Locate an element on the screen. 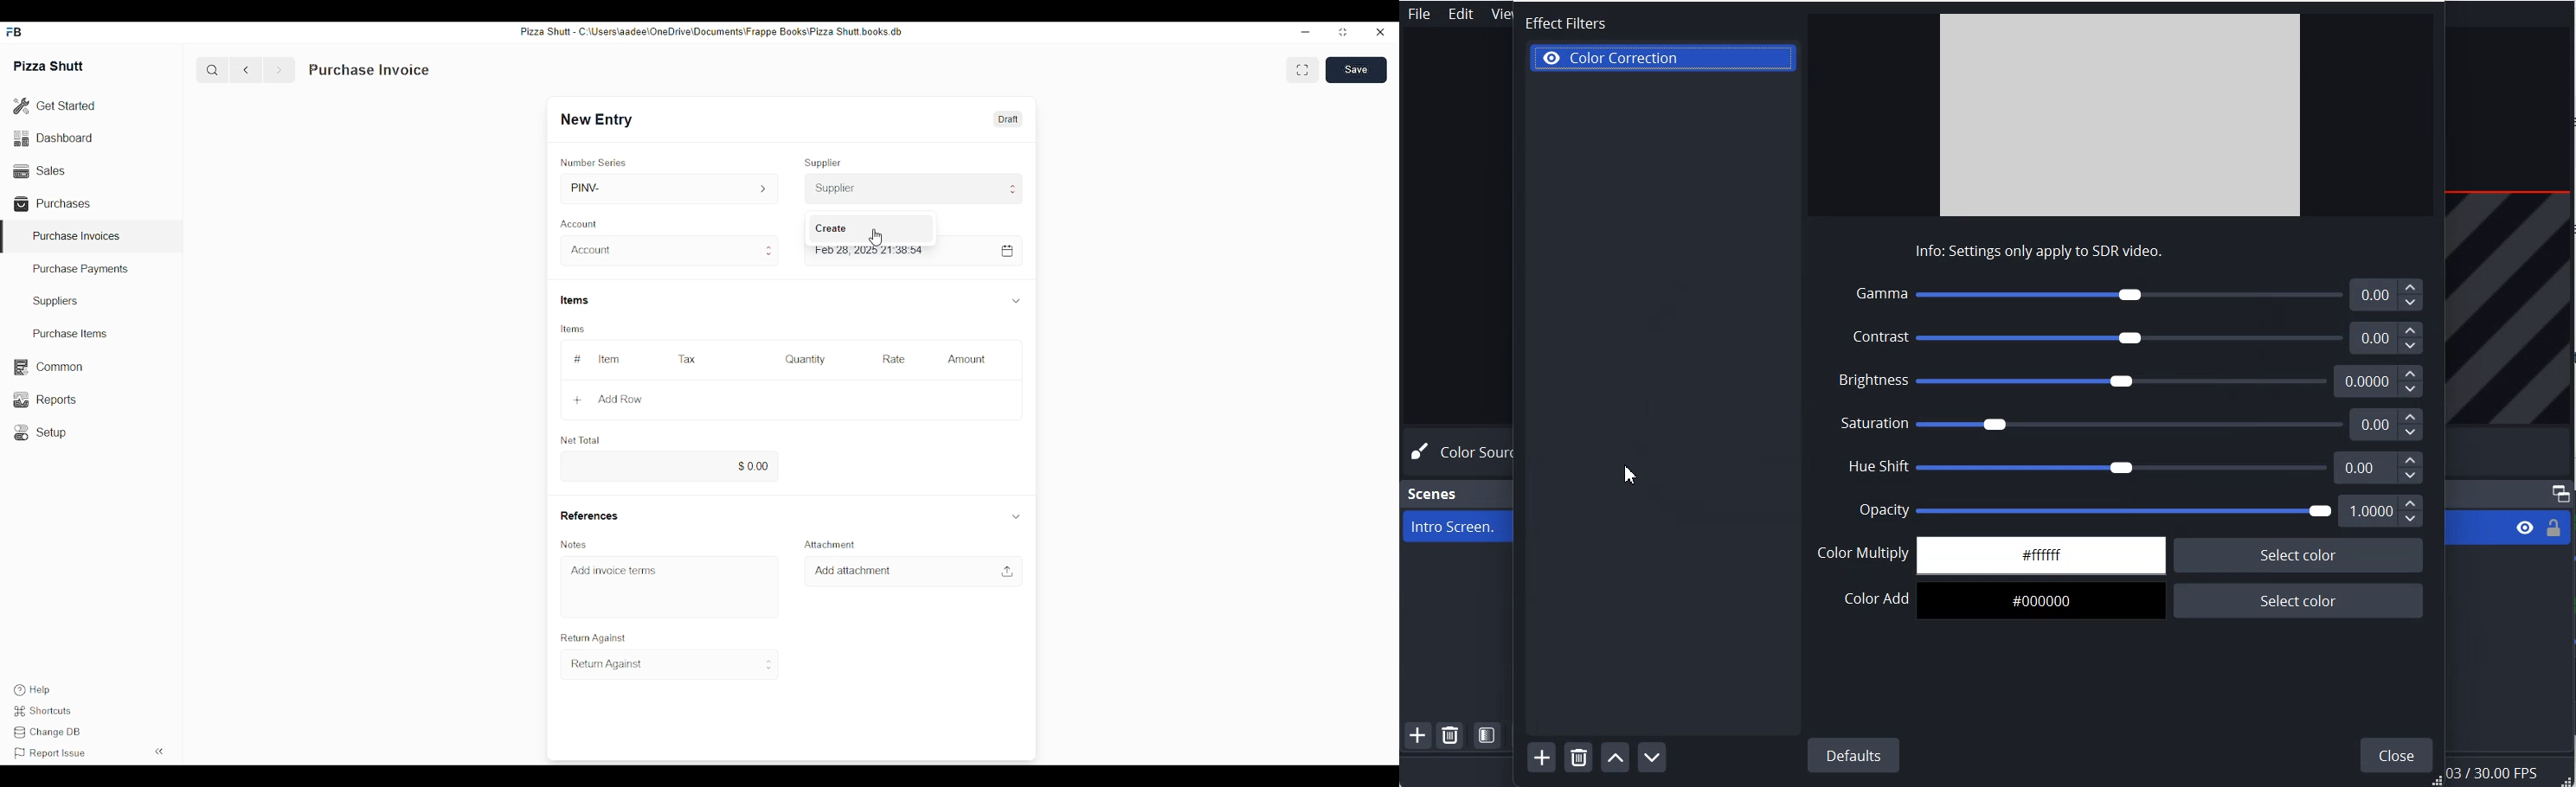  down is located at coordinates (1015, 517).